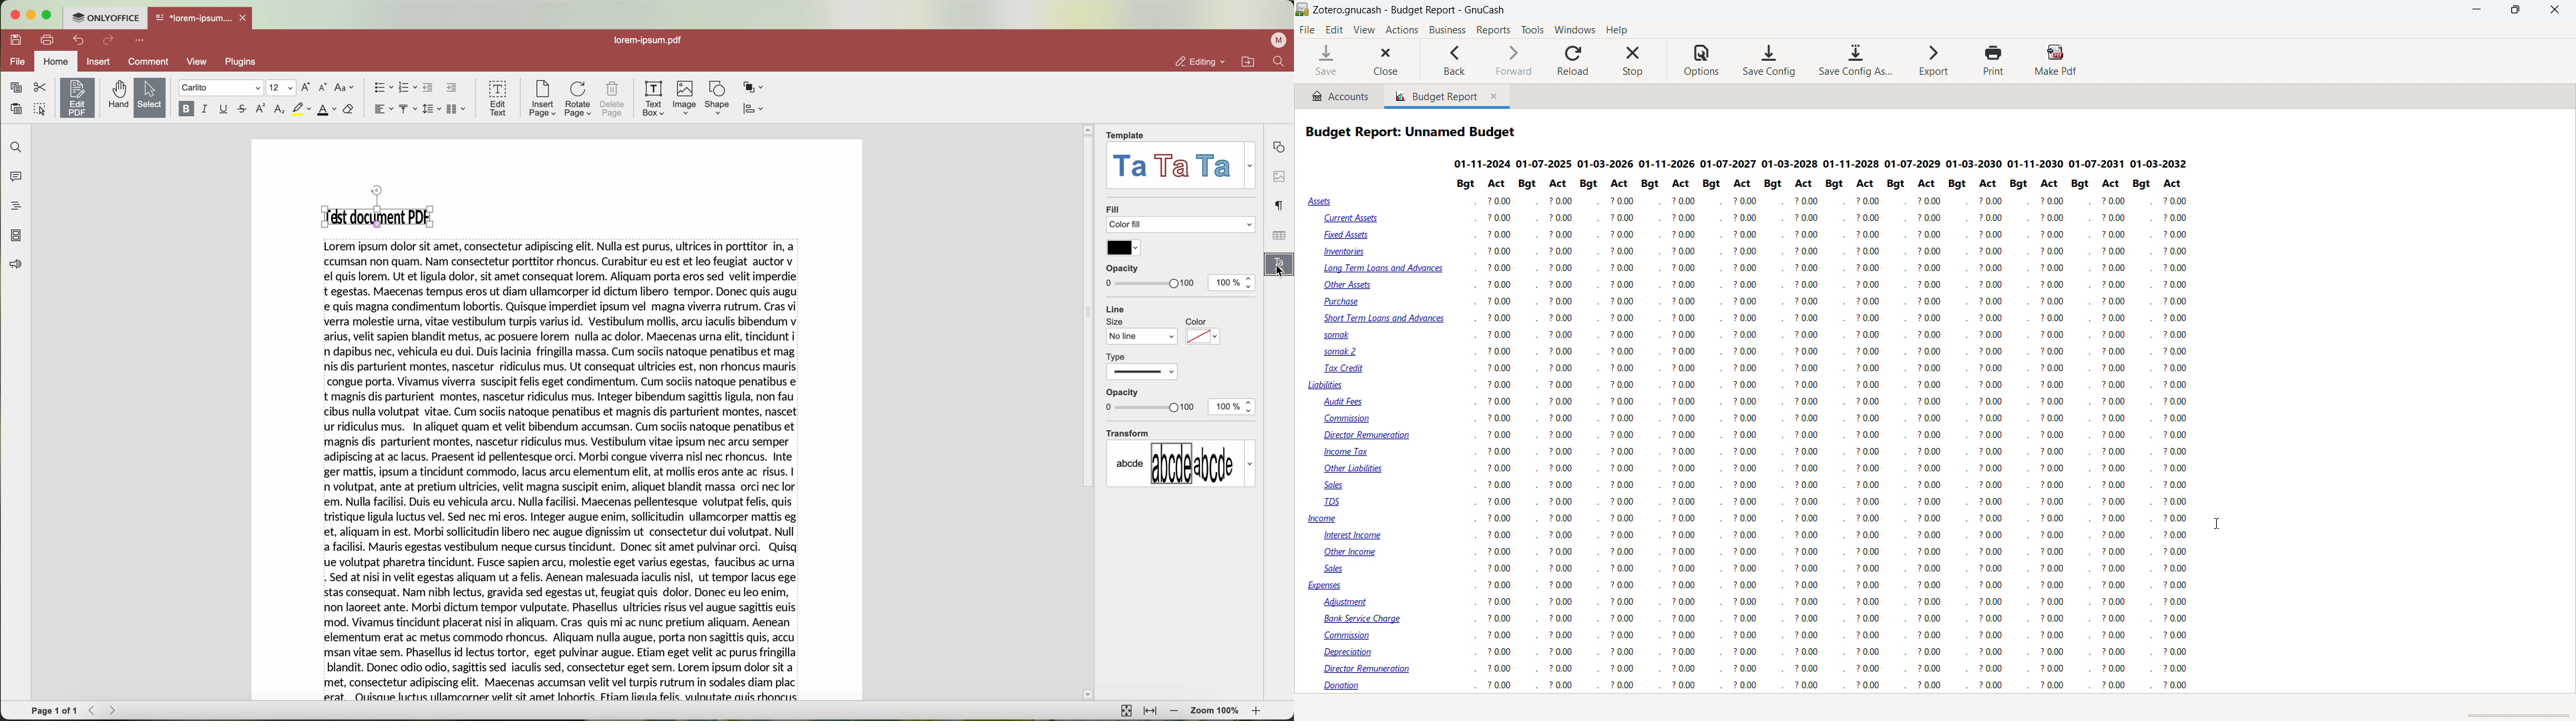 Image resolution: width=2576 pixels, height=728 pixels. What do you see at coordinates (1349, 218) in the screenshot?
I see `current Assets` at bounding box center [1349, 218].